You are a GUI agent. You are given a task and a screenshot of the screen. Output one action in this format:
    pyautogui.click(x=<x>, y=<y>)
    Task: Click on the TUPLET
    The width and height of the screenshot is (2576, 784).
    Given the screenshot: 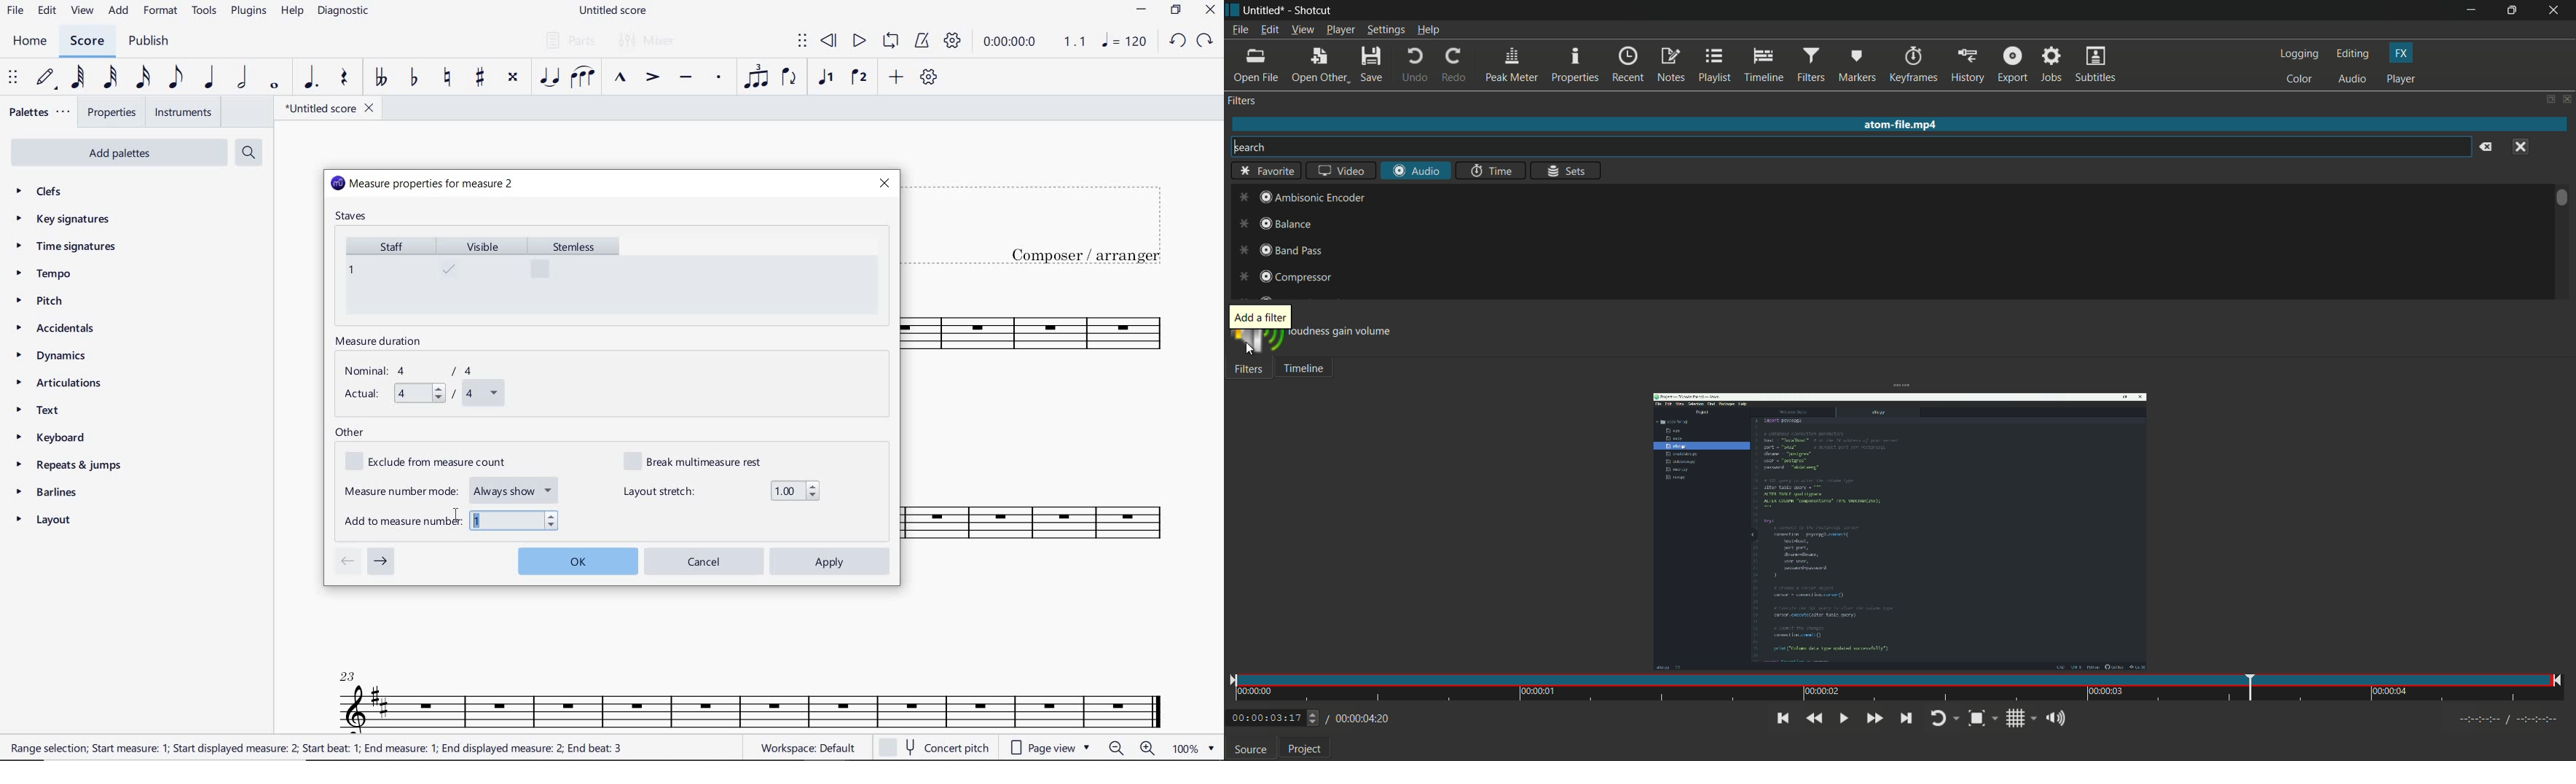 What is the action you would take?
    pyautogui.click(x=758, y=77)
    